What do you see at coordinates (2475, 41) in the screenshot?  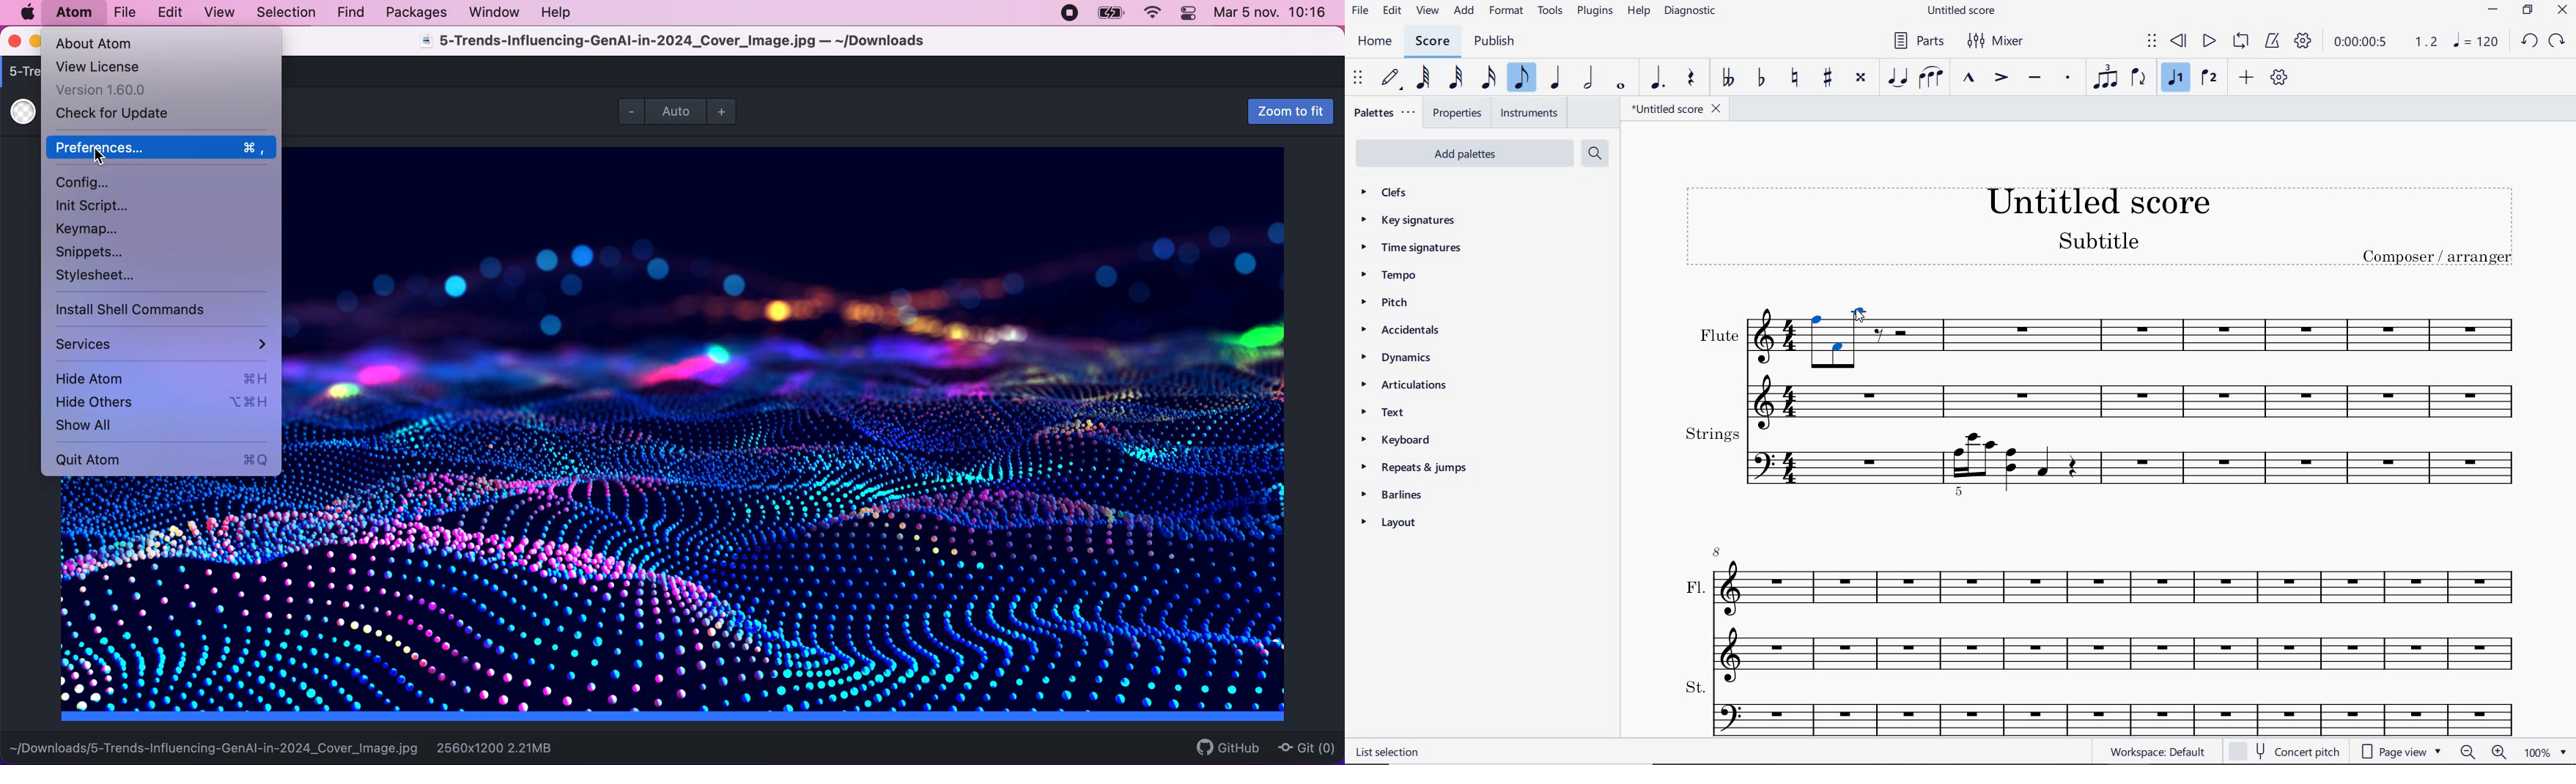 I see `note` at bounding box center [2475, 41].